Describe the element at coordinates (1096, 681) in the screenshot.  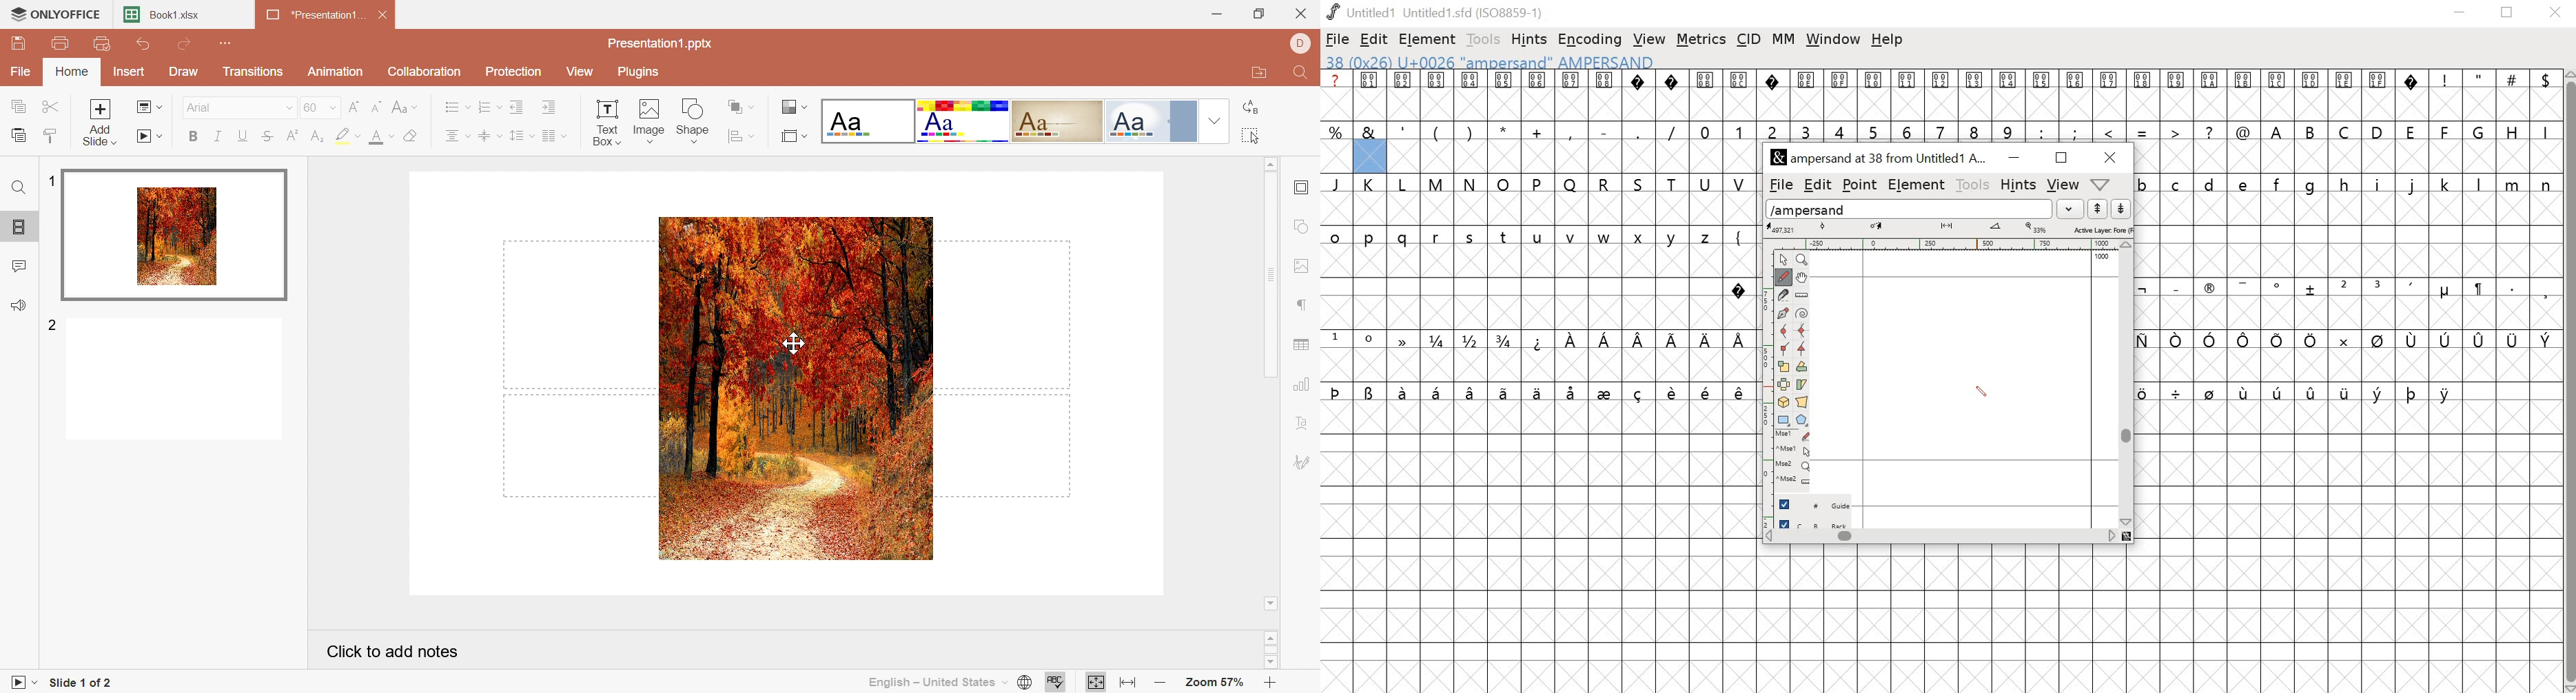
I see `Fit to slide` at that location.